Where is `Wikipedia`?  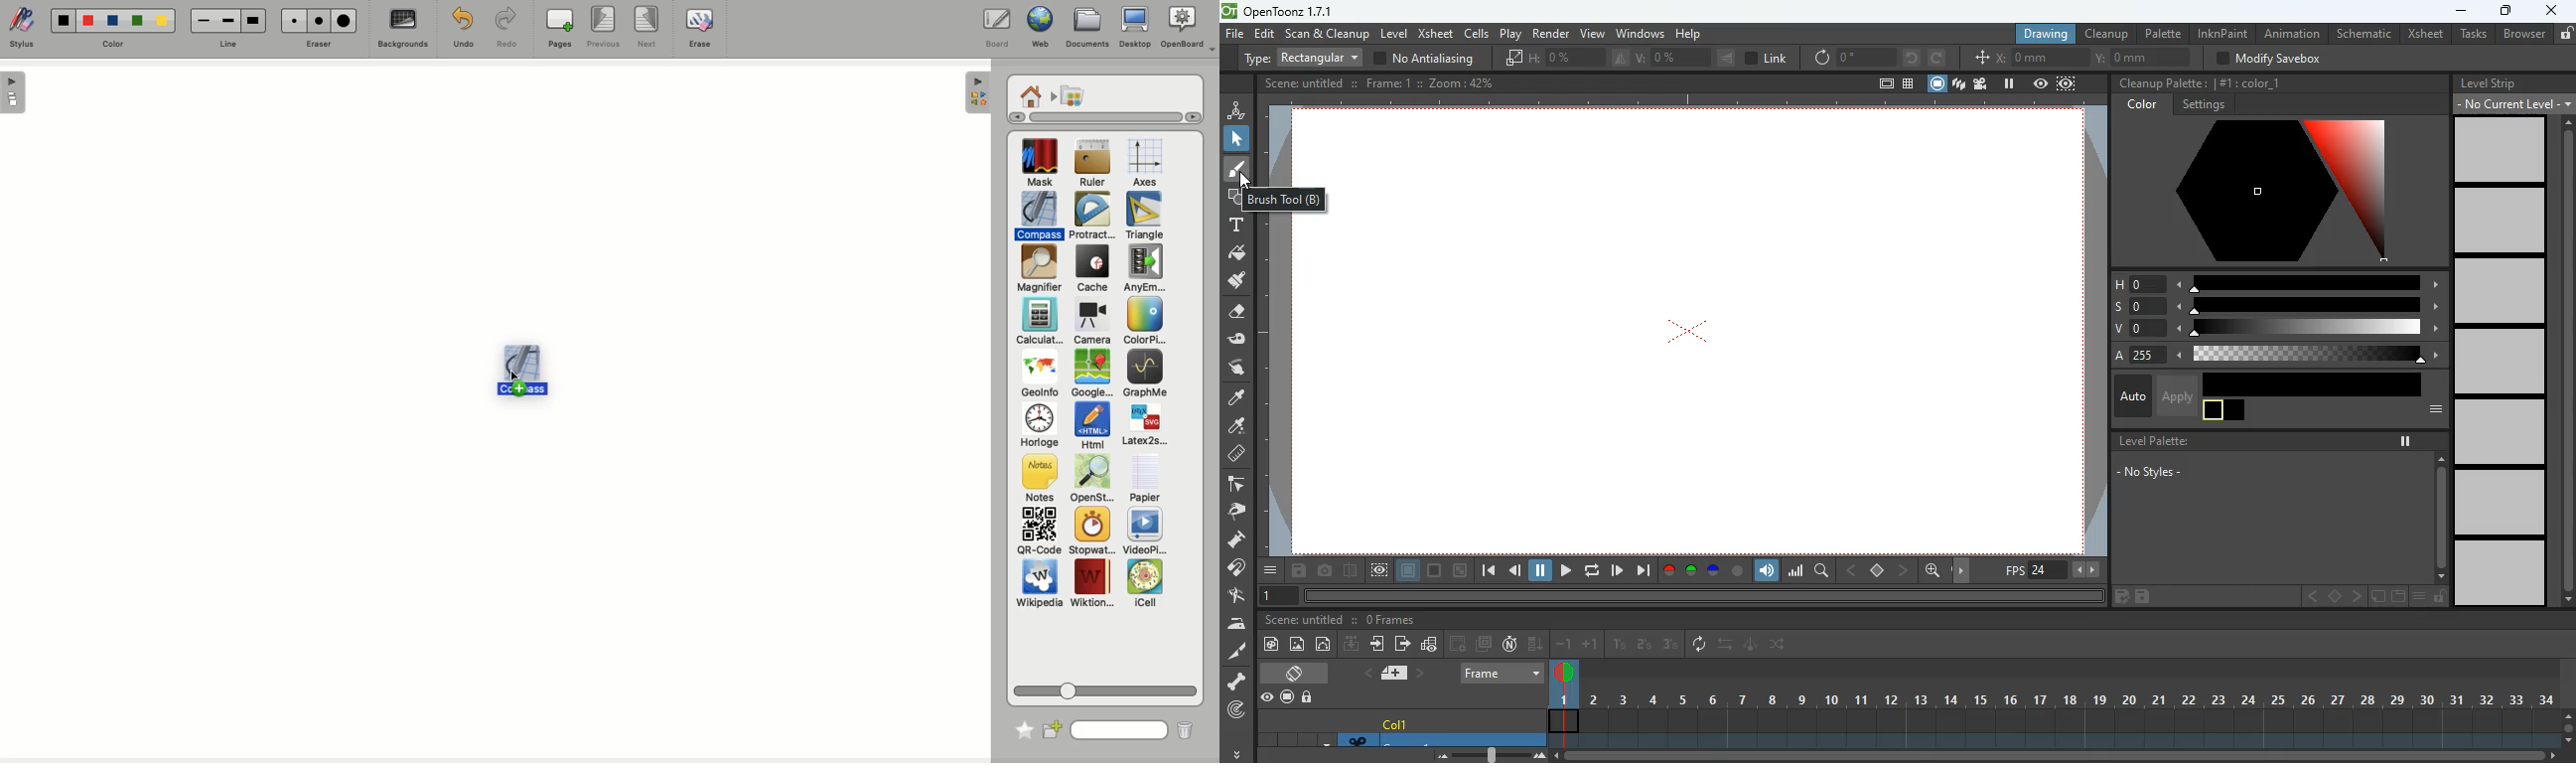 Wikipedia is located at coordinates (1040, 587).